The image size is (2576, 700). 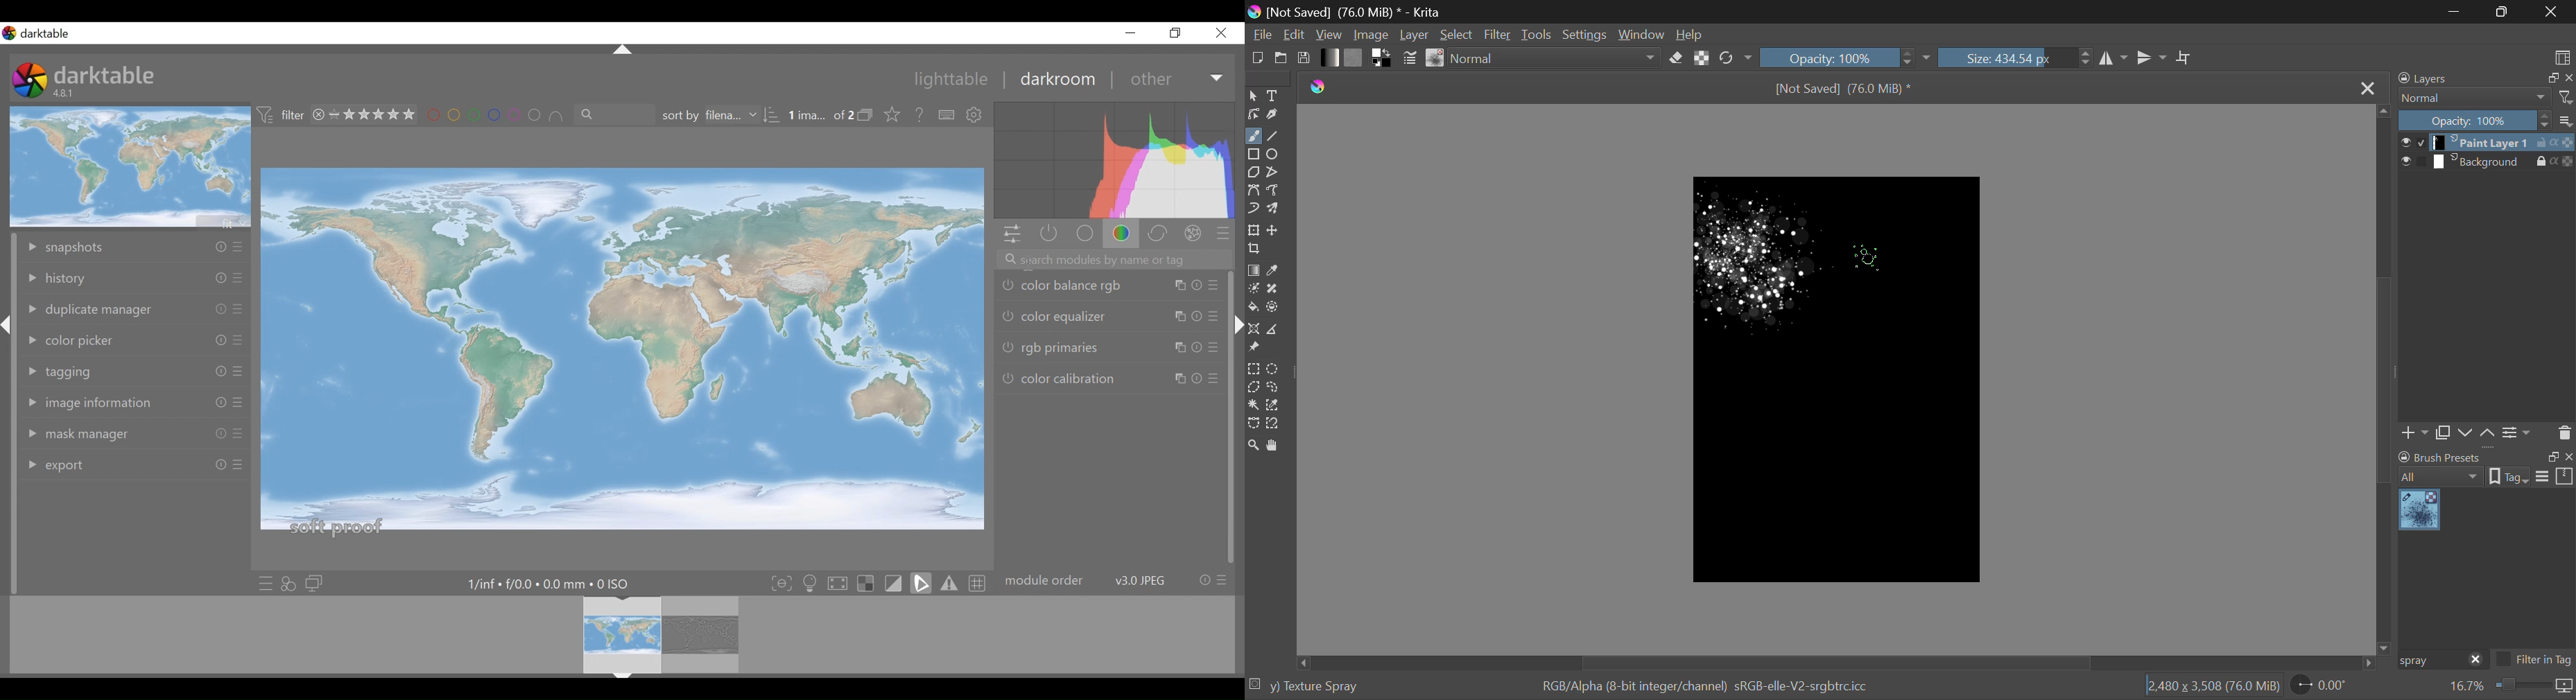 What do you see at coordinates (1110, 346) in the screenshot?
I see `rgb pirimaries` at bounding box center [1110, 346].